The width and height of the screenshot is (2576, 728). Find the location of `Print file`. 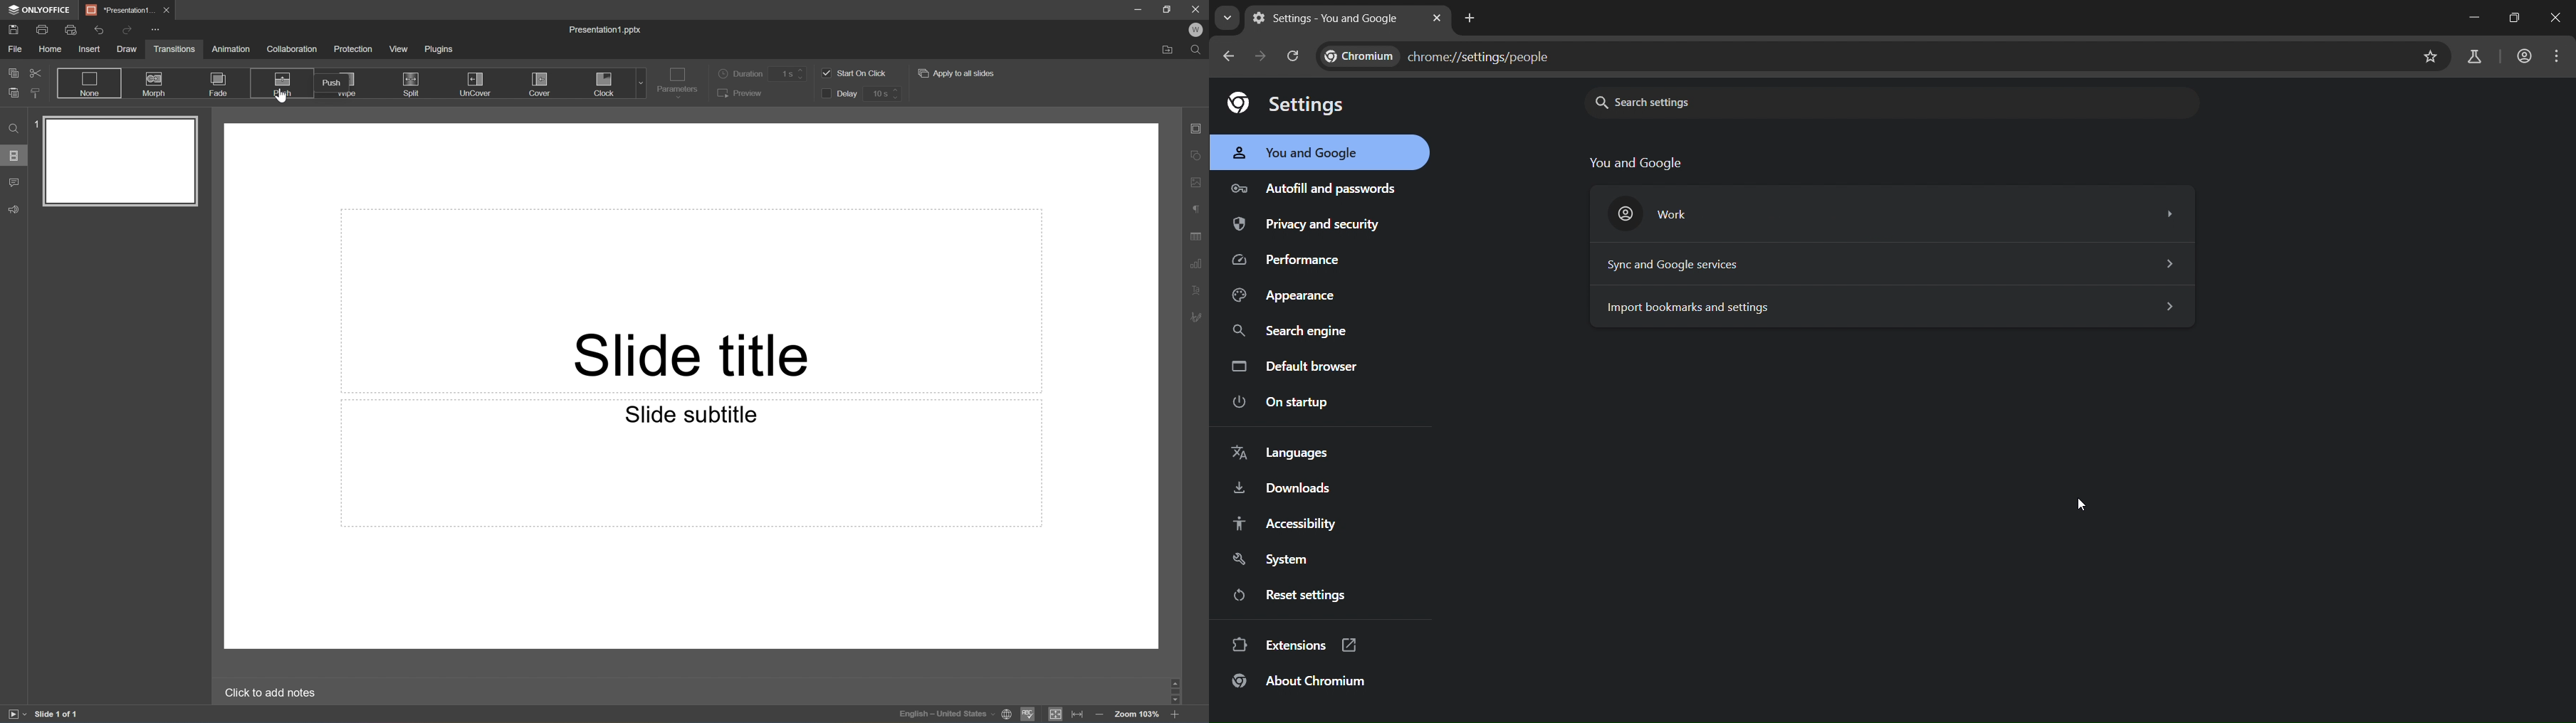

Print file is located at coordinates (42, 29).